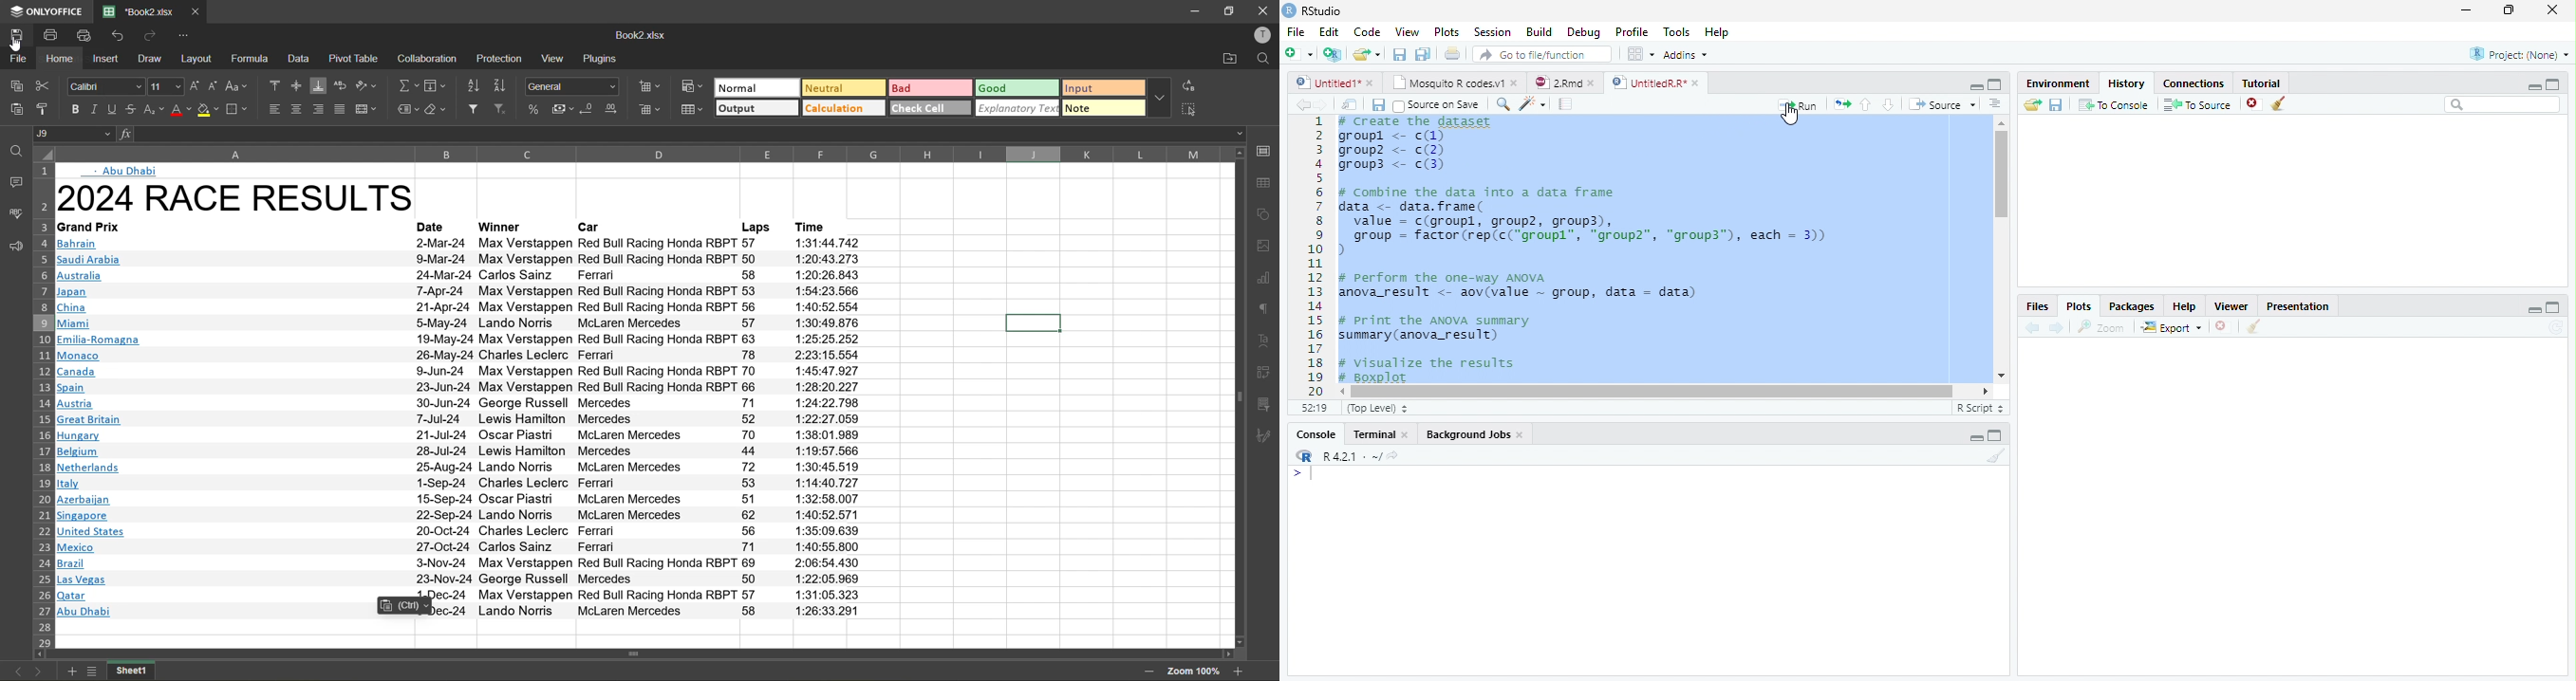 The height and width of the screenshot is (700, 2576). I want to click on Plots, so click(2078, 306).